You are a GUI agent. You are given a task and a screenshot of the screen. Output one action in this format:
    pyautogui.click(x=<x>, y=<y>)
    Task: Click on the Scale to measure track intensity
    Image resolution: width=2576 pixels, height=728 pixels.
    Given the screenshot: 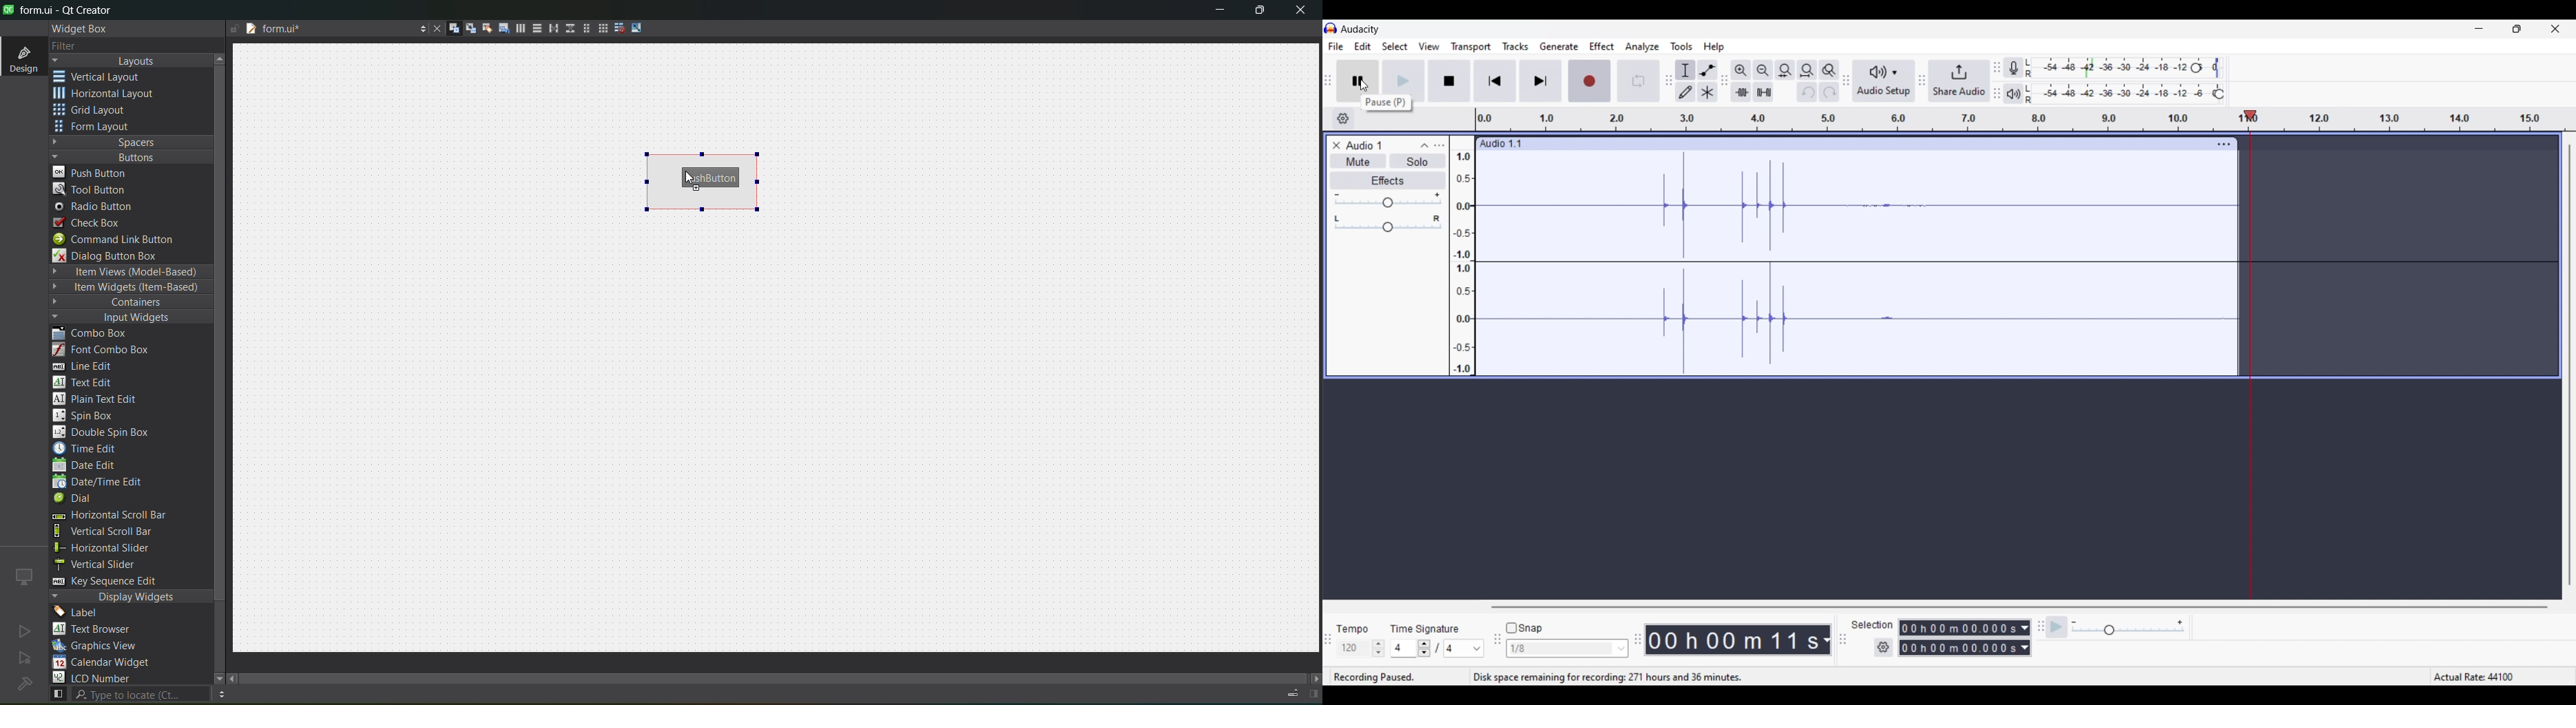 What is the action you would take?
    pyautogui.click(x=1462, y=255)
    